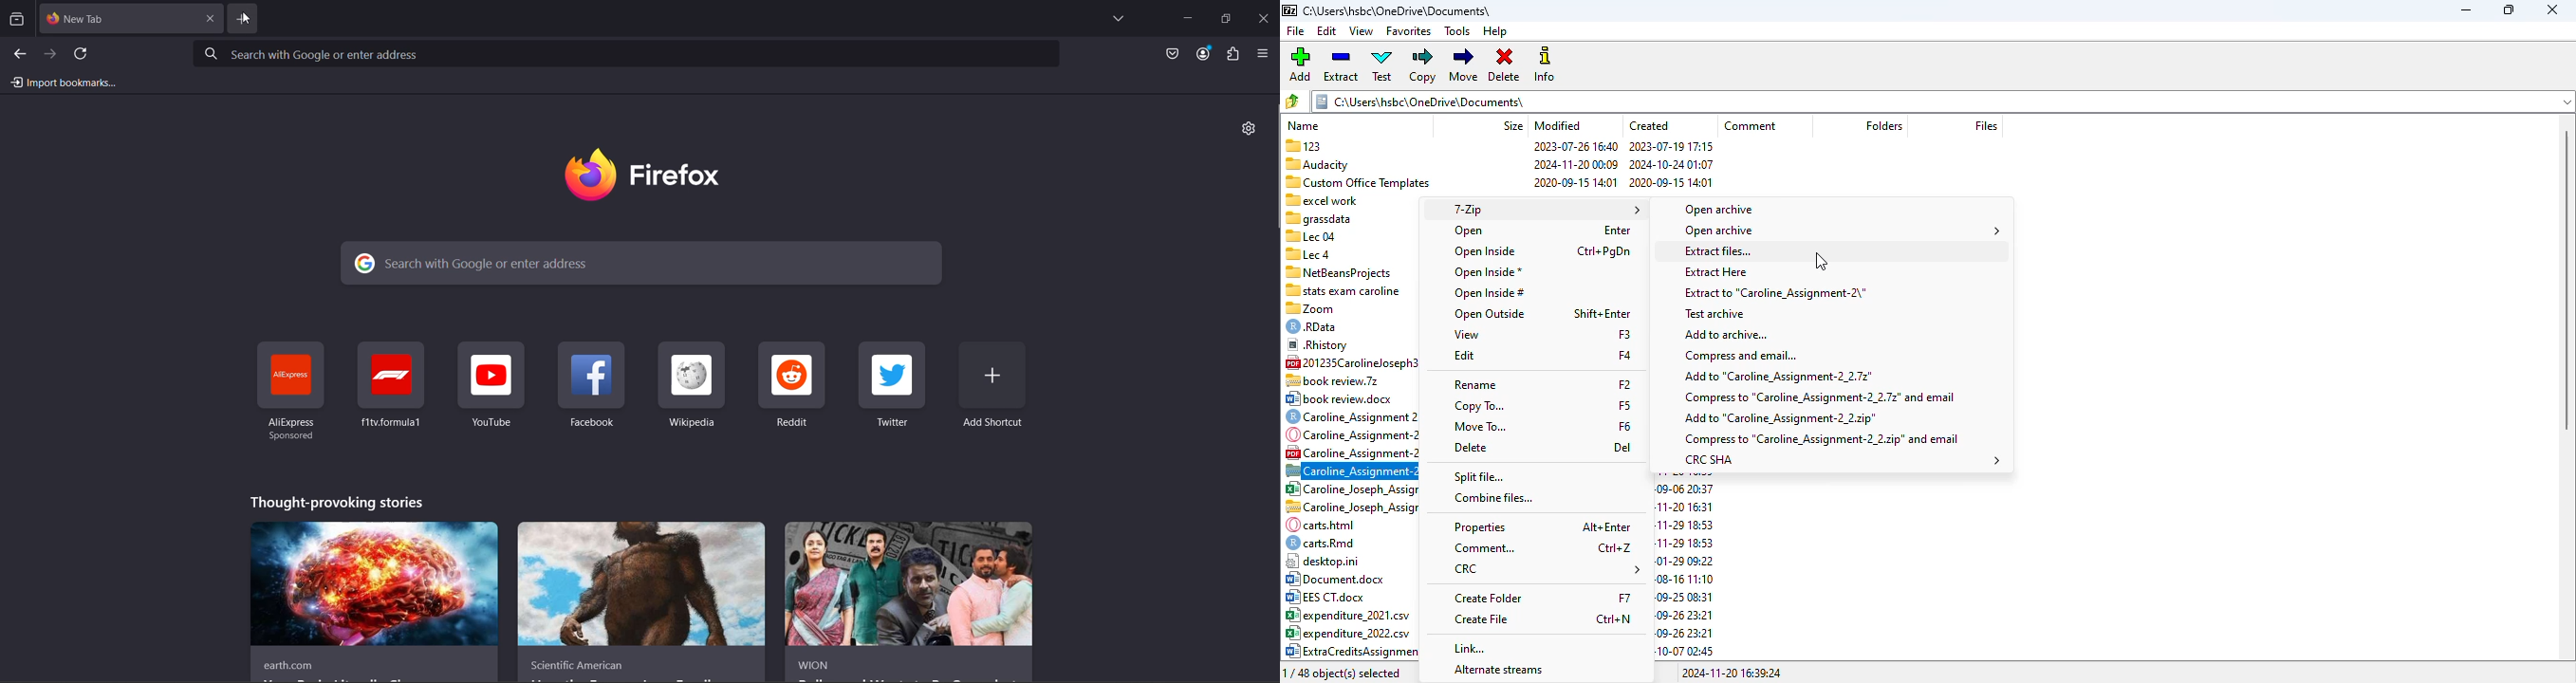 This screenshot has height=700, width=2576. I want to click on carts.htm! 624921 2022-11-29 1853 2022-11-29 18:53, so click(1350, 525).